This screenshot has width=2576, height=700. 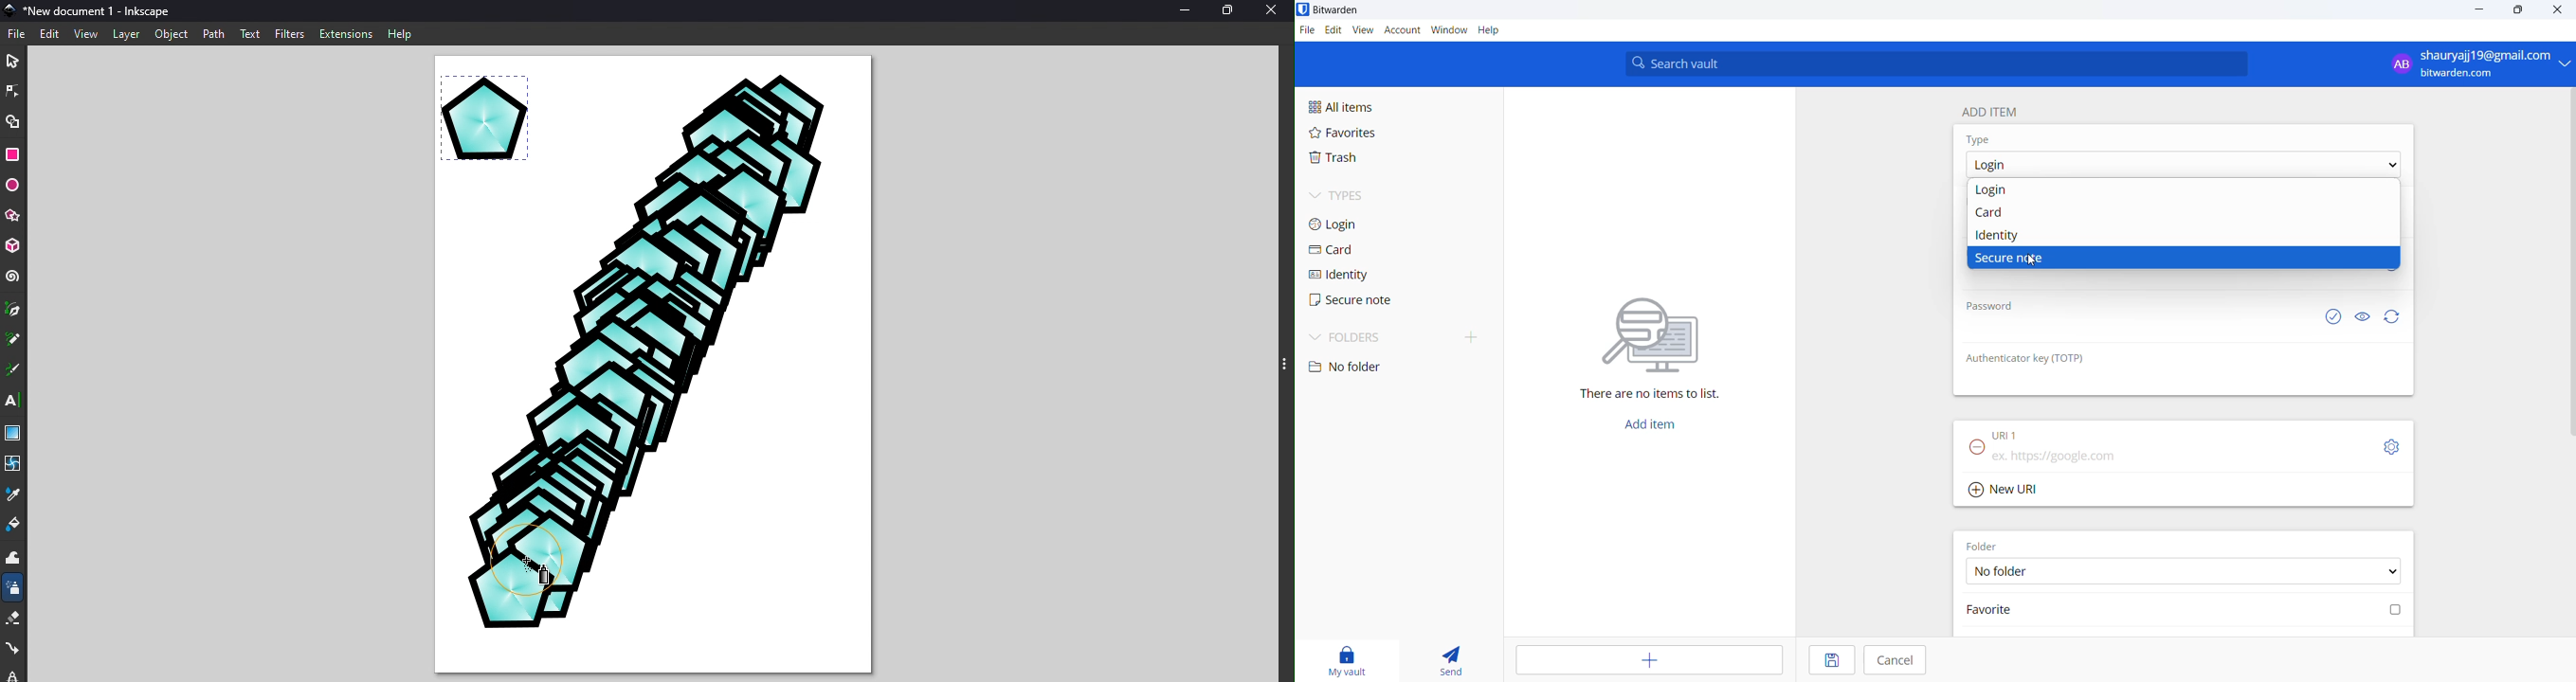 I want to click on Star/polygon tool, so click(x=15, y=215).